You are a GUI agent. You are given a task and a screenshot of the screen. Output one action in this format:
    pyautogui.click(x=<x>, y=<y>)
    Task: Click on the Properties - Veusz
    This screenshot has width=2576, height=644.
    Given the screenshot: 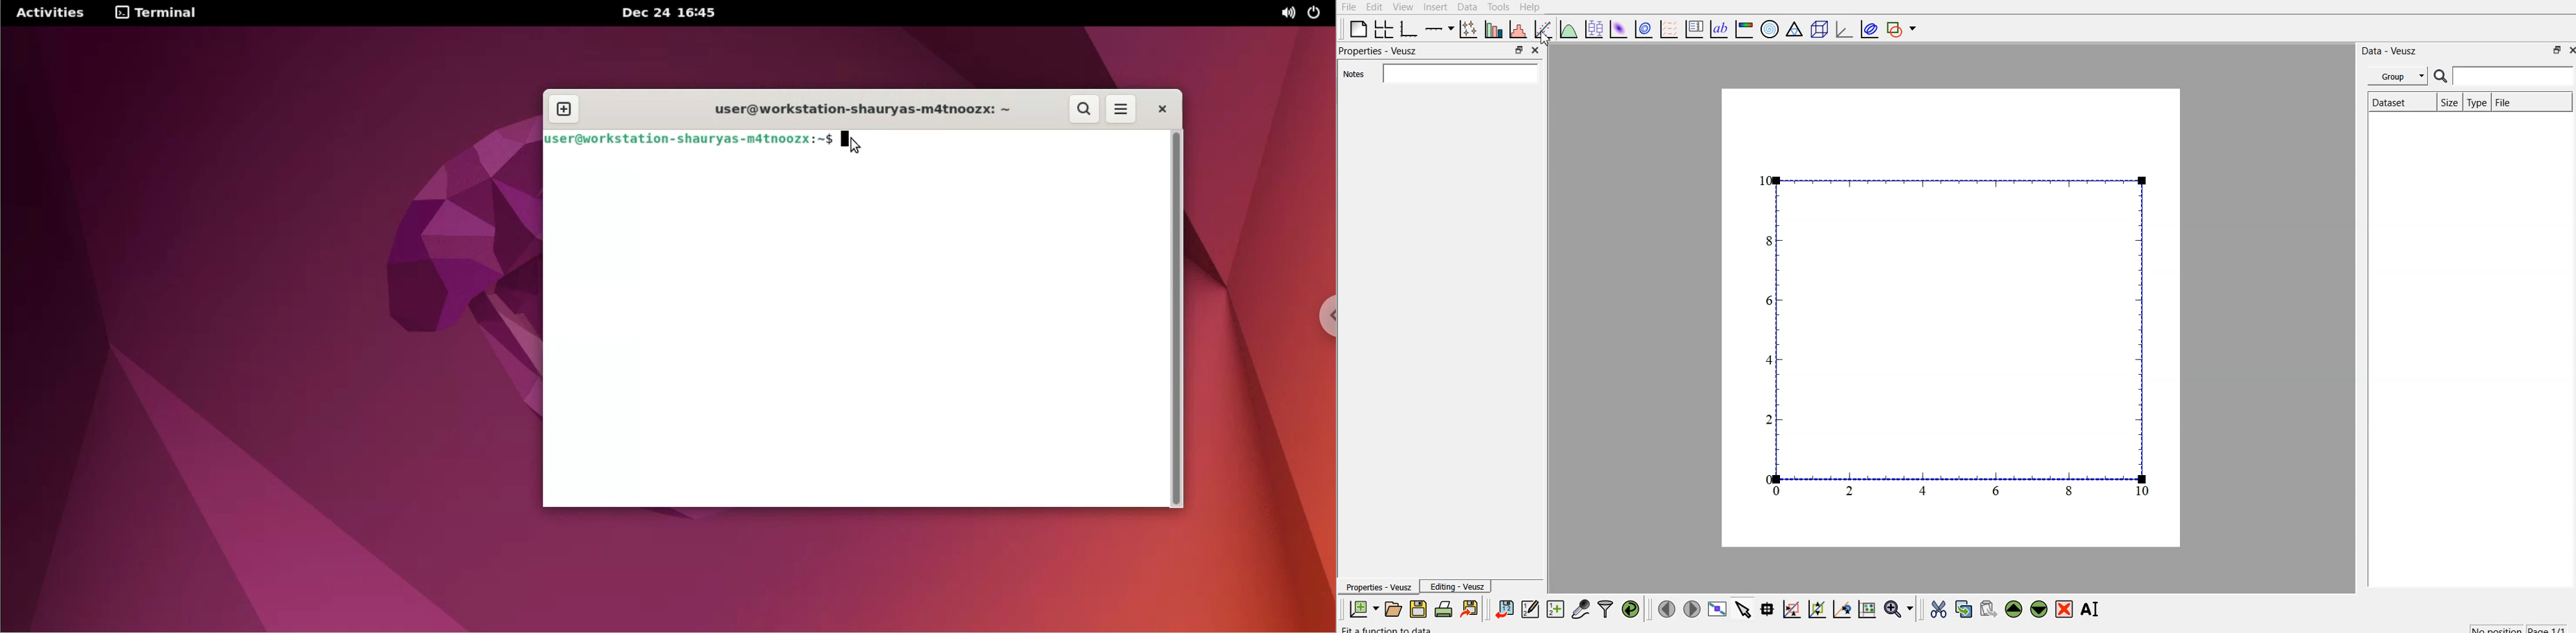 What is the action you would take?
    pyautogui.click(x=1381, y=52)
    